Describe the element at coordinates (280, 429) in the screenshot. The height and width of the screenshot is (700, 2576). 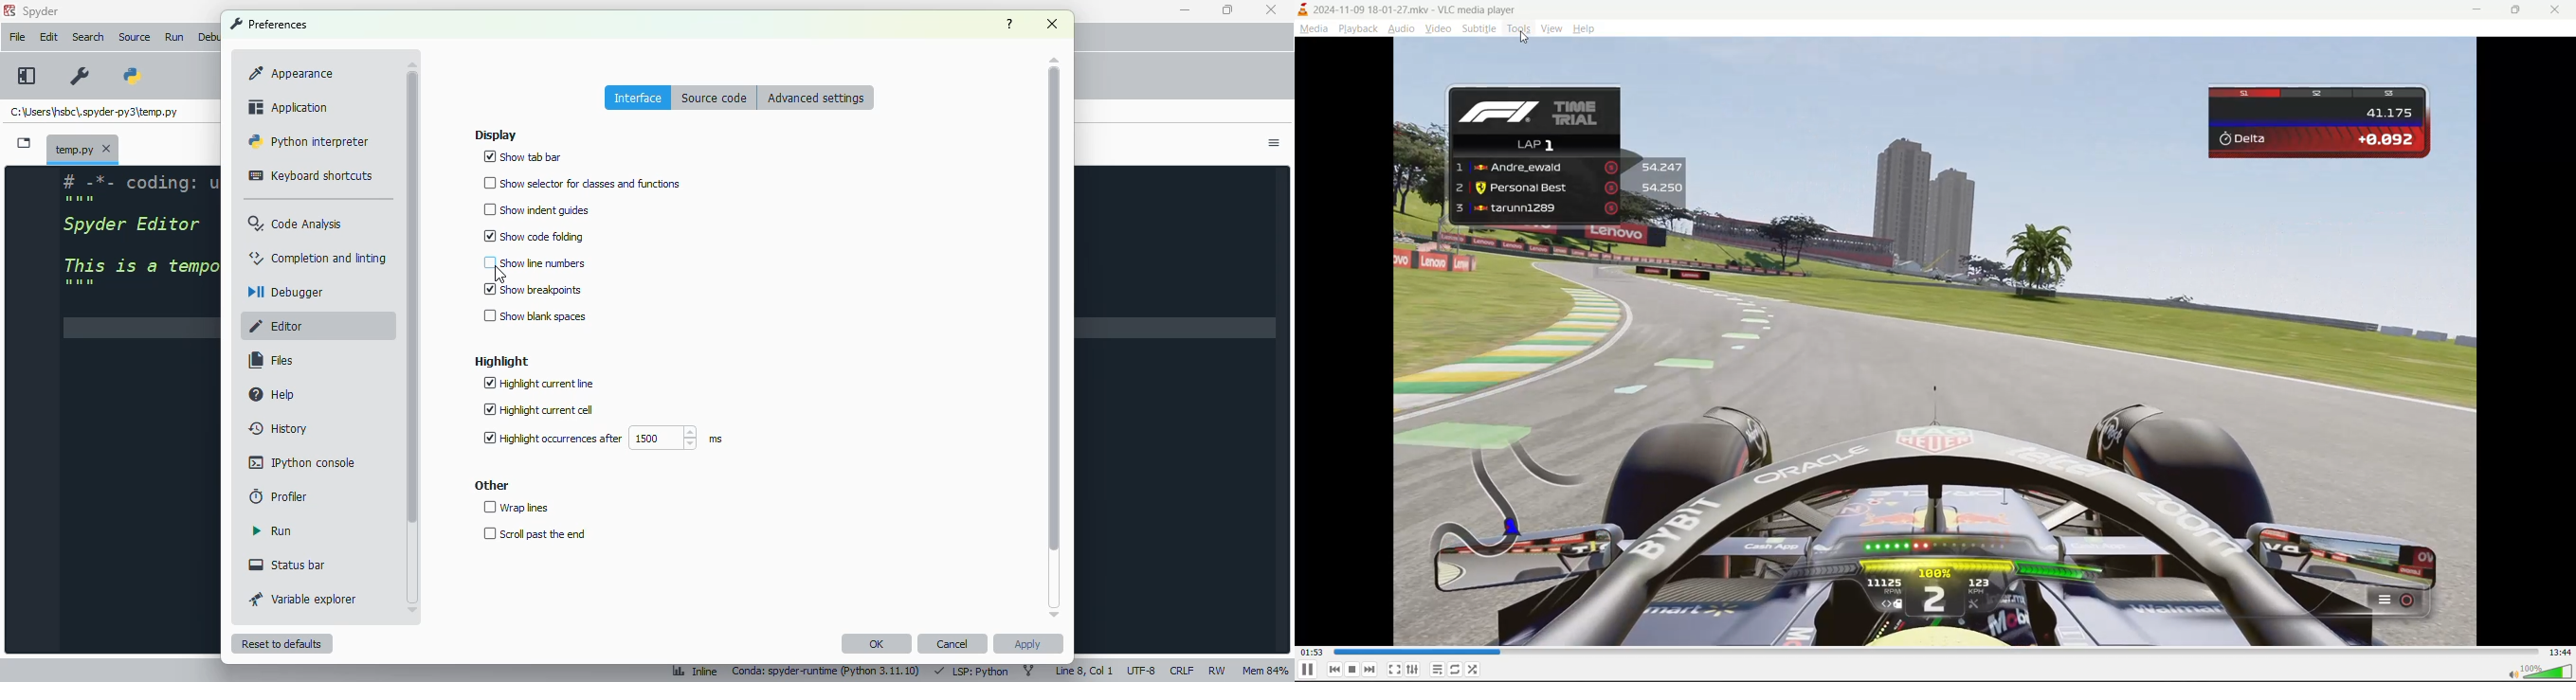
I see `history` at that location.